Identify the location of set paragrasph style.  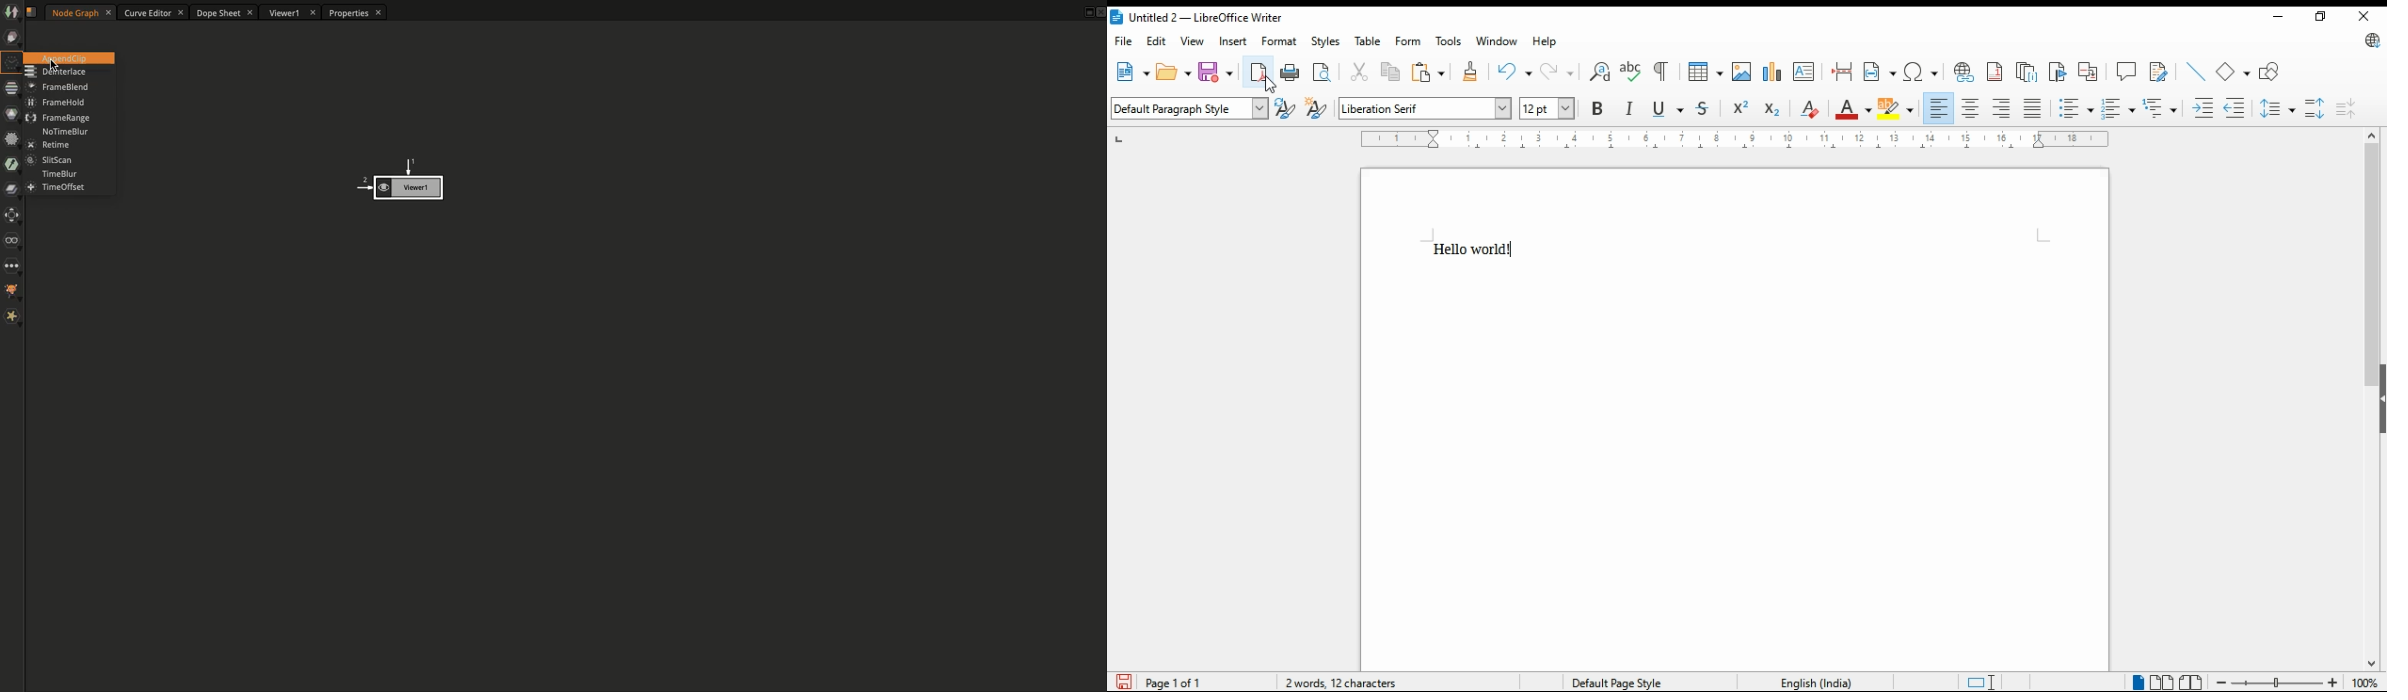
(1191, 107).